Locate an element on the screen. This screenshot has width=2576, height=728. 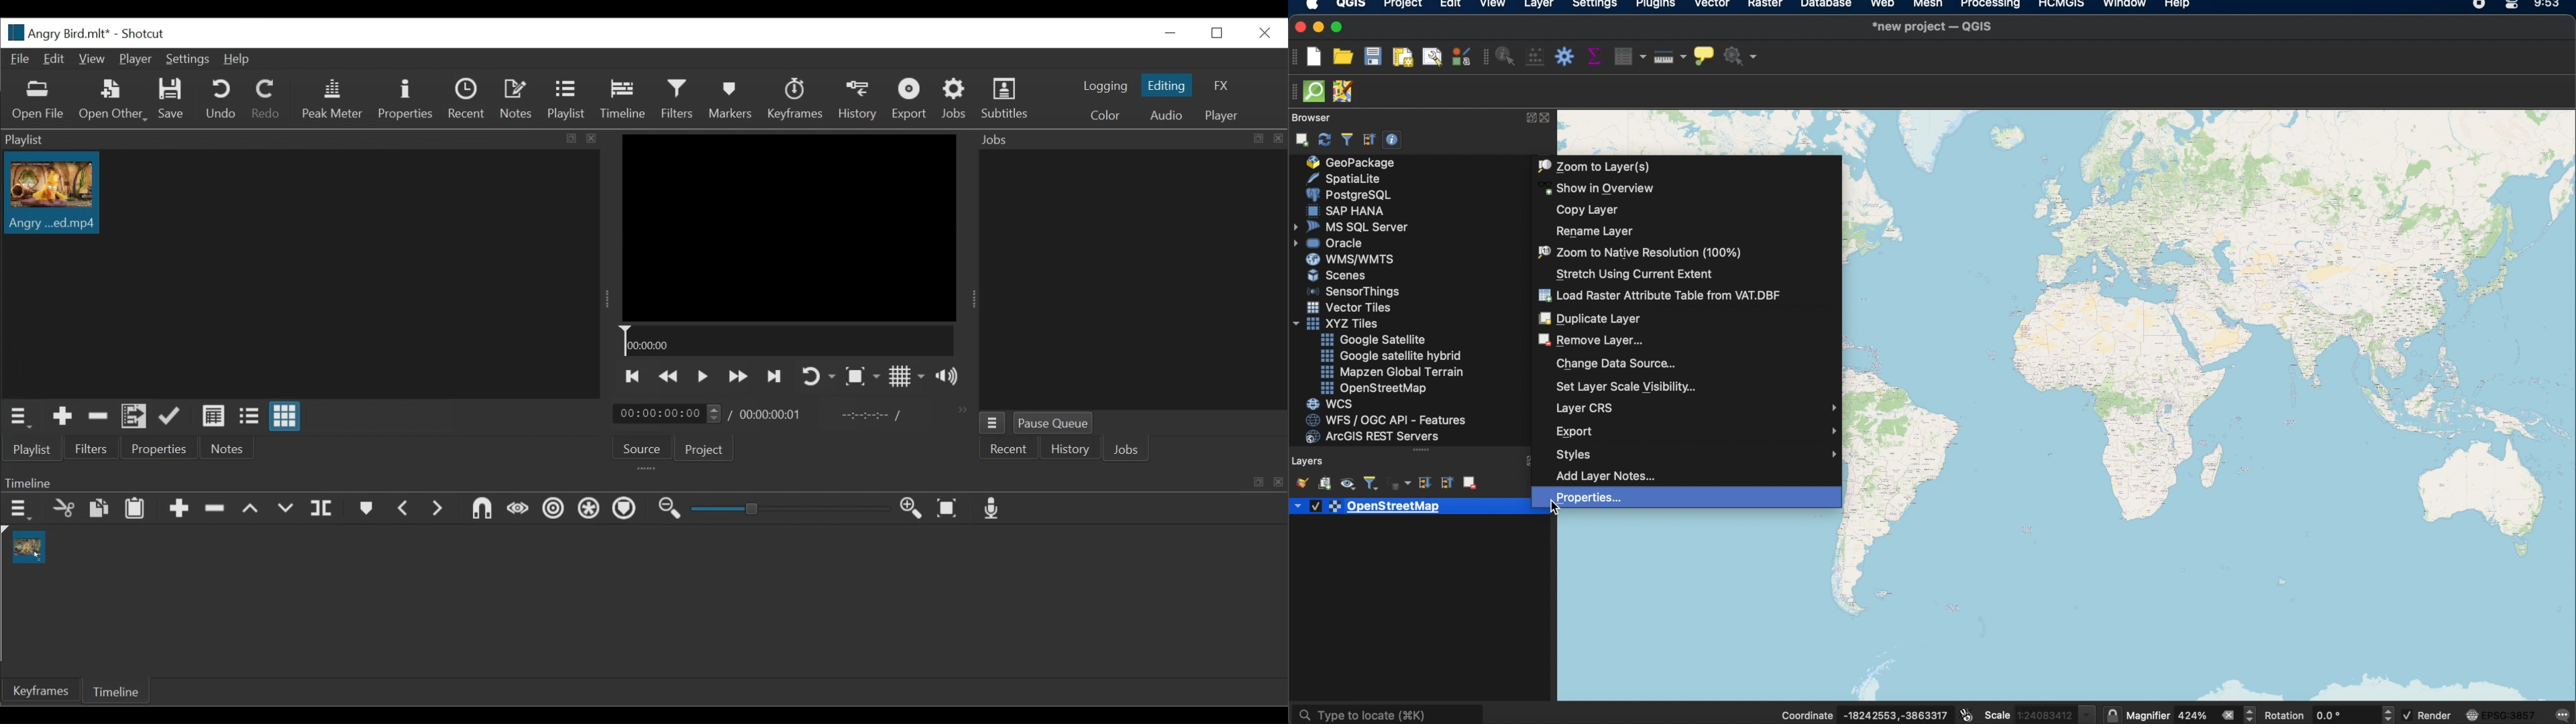
copy layer is located at coordinates (1585, 210).